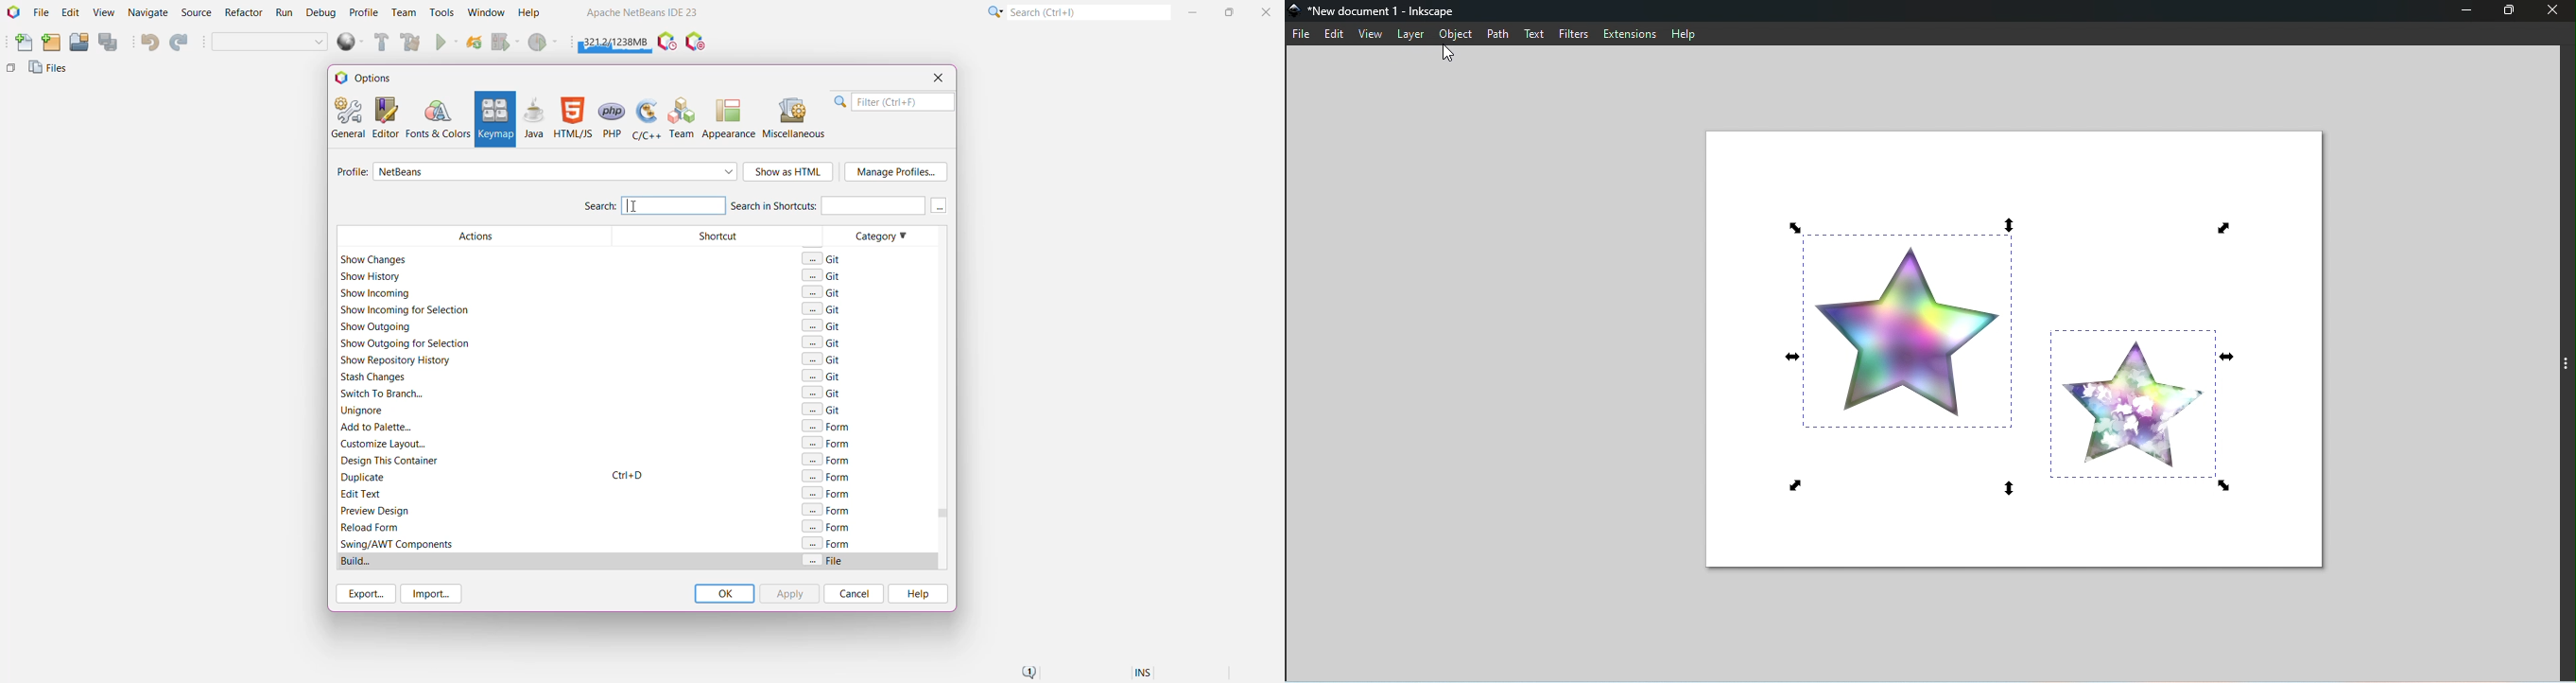 The height and width of the screenshot is (700, 2576). Describe the element at coordinates (1497, 32) in the screenshot. I see `Path` at that location.